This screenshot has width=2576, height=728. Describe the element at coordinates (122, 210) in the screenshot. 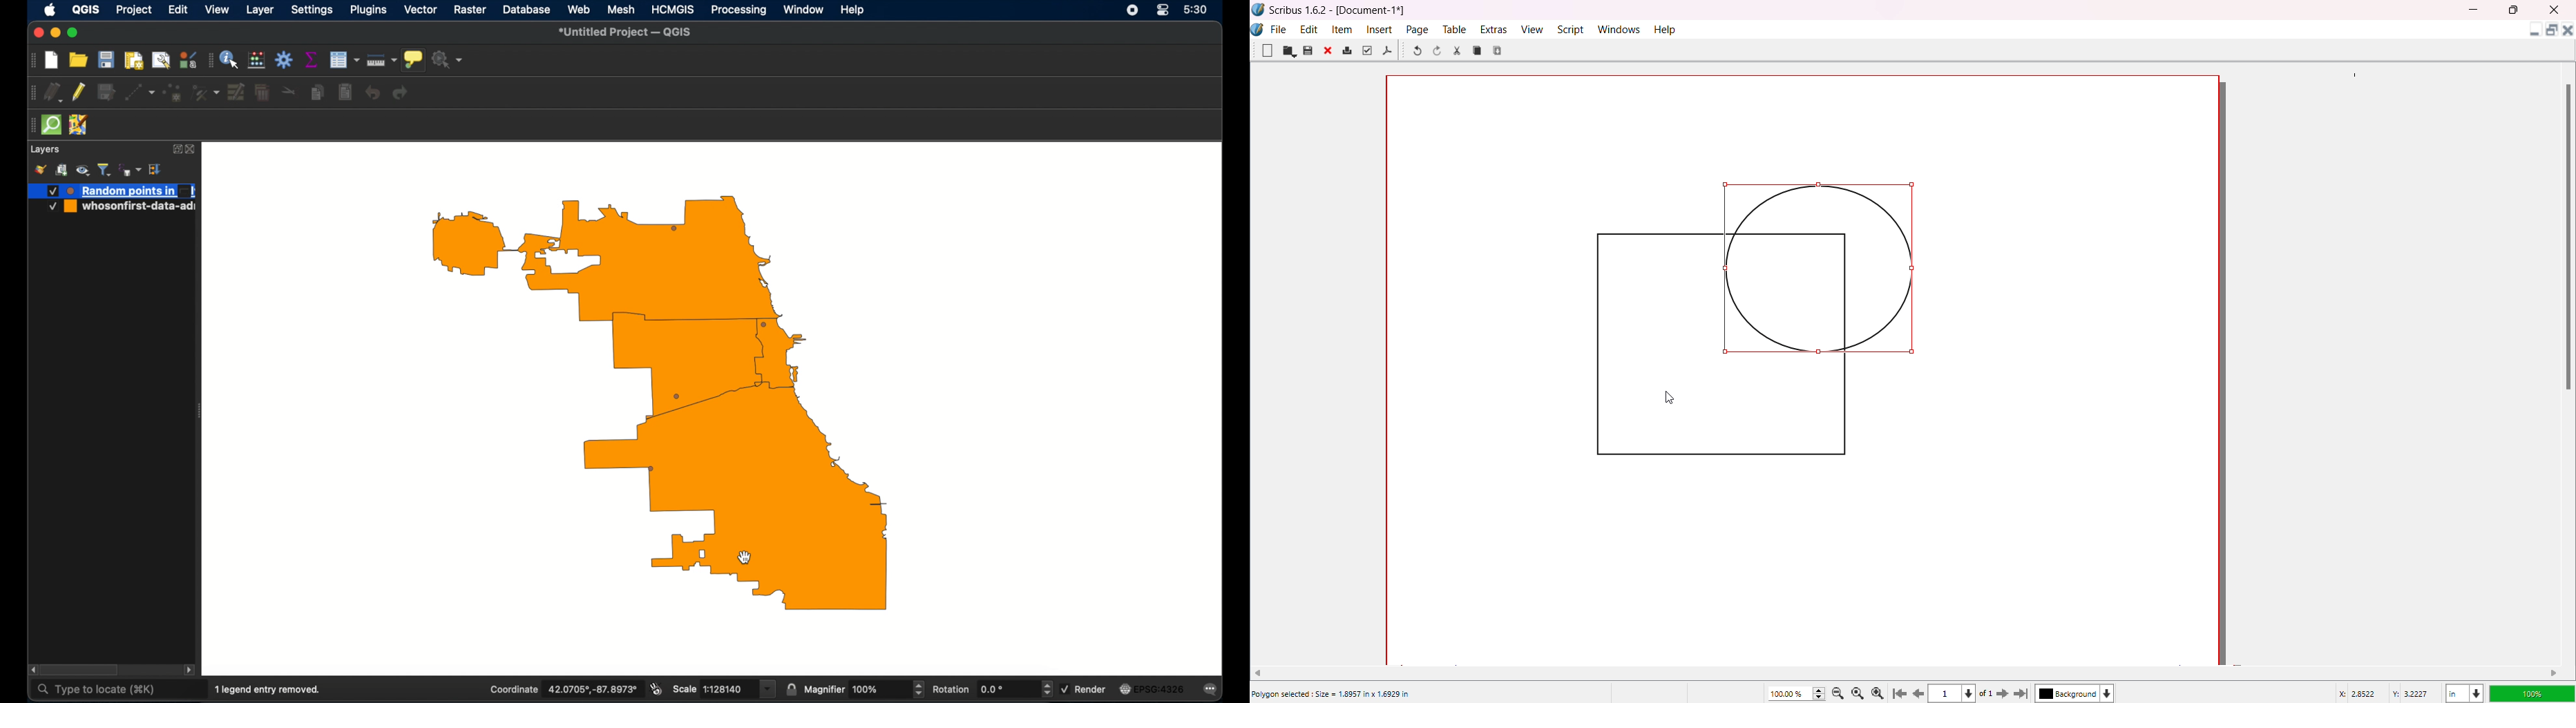

I see `whoseonfirst-date-ad` at that location.